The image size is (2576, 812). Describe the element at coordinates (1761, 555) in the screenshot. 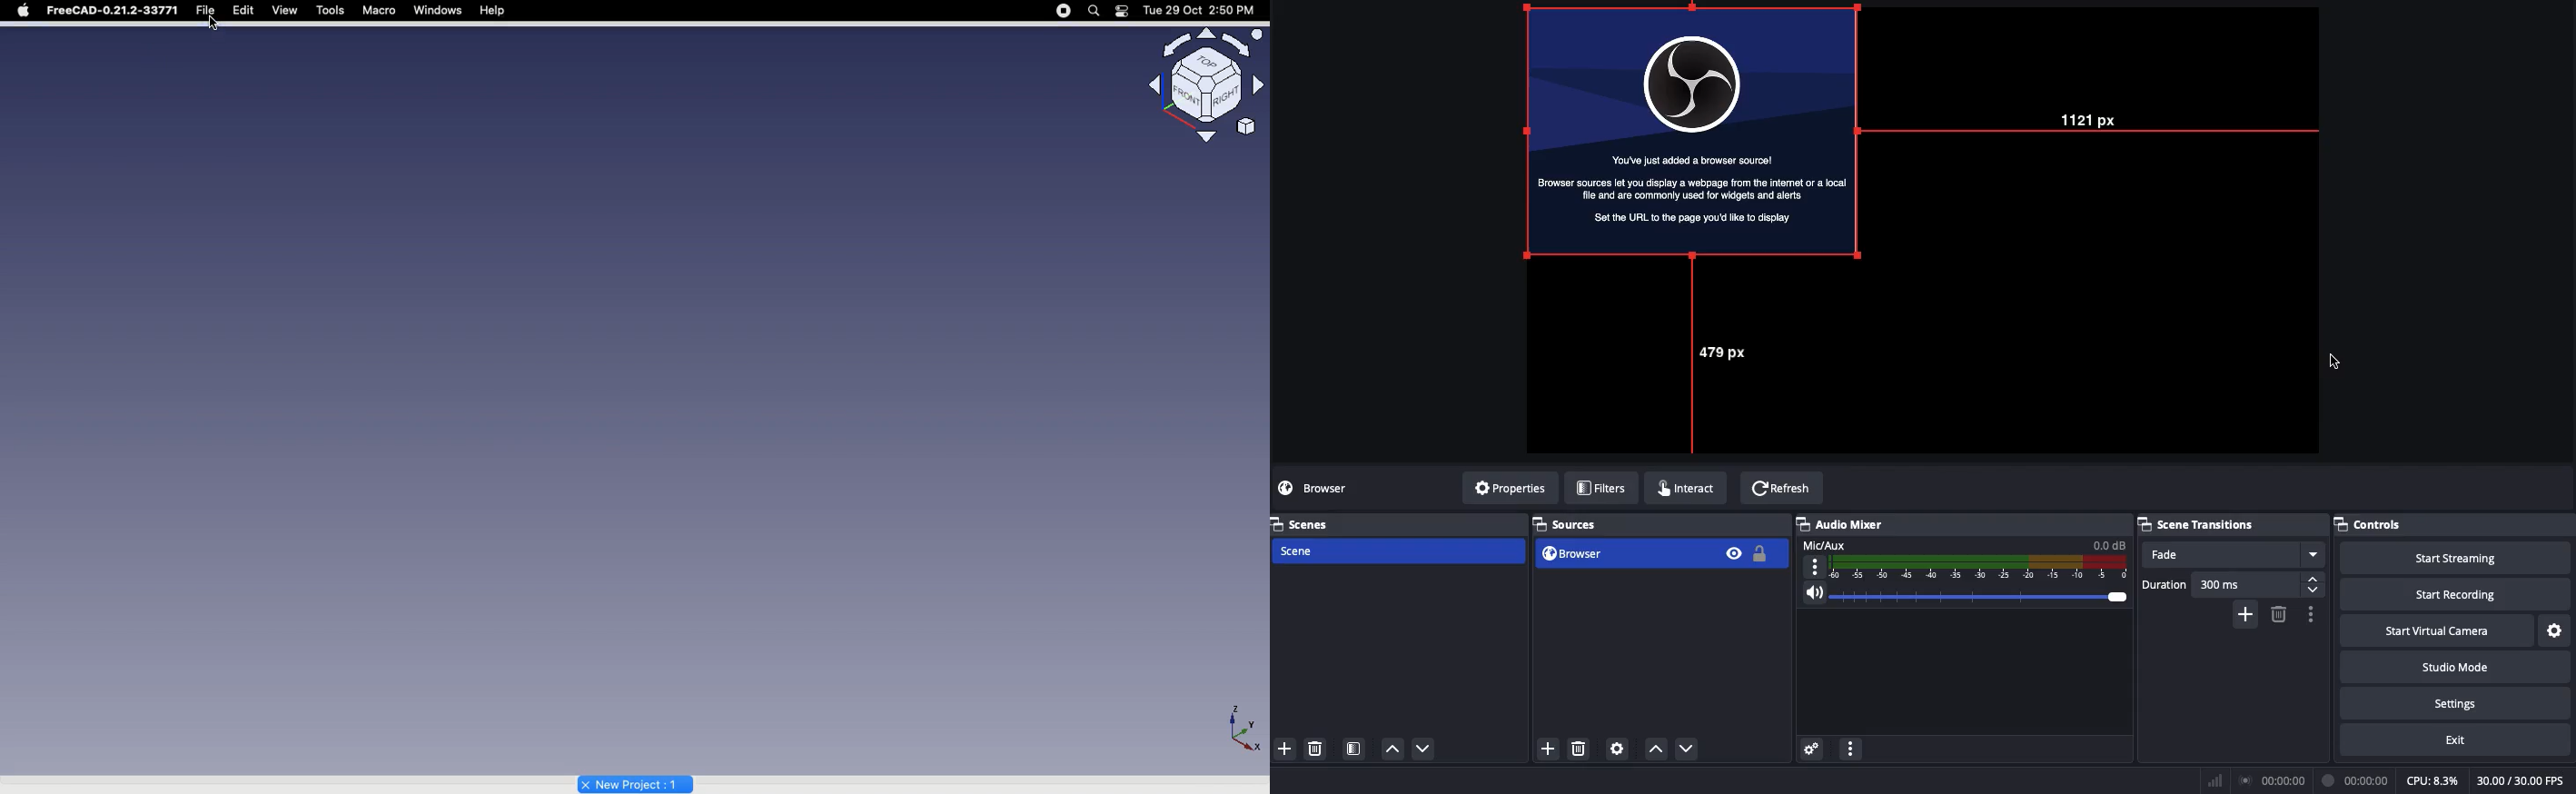

I see `Unlock` at that location.